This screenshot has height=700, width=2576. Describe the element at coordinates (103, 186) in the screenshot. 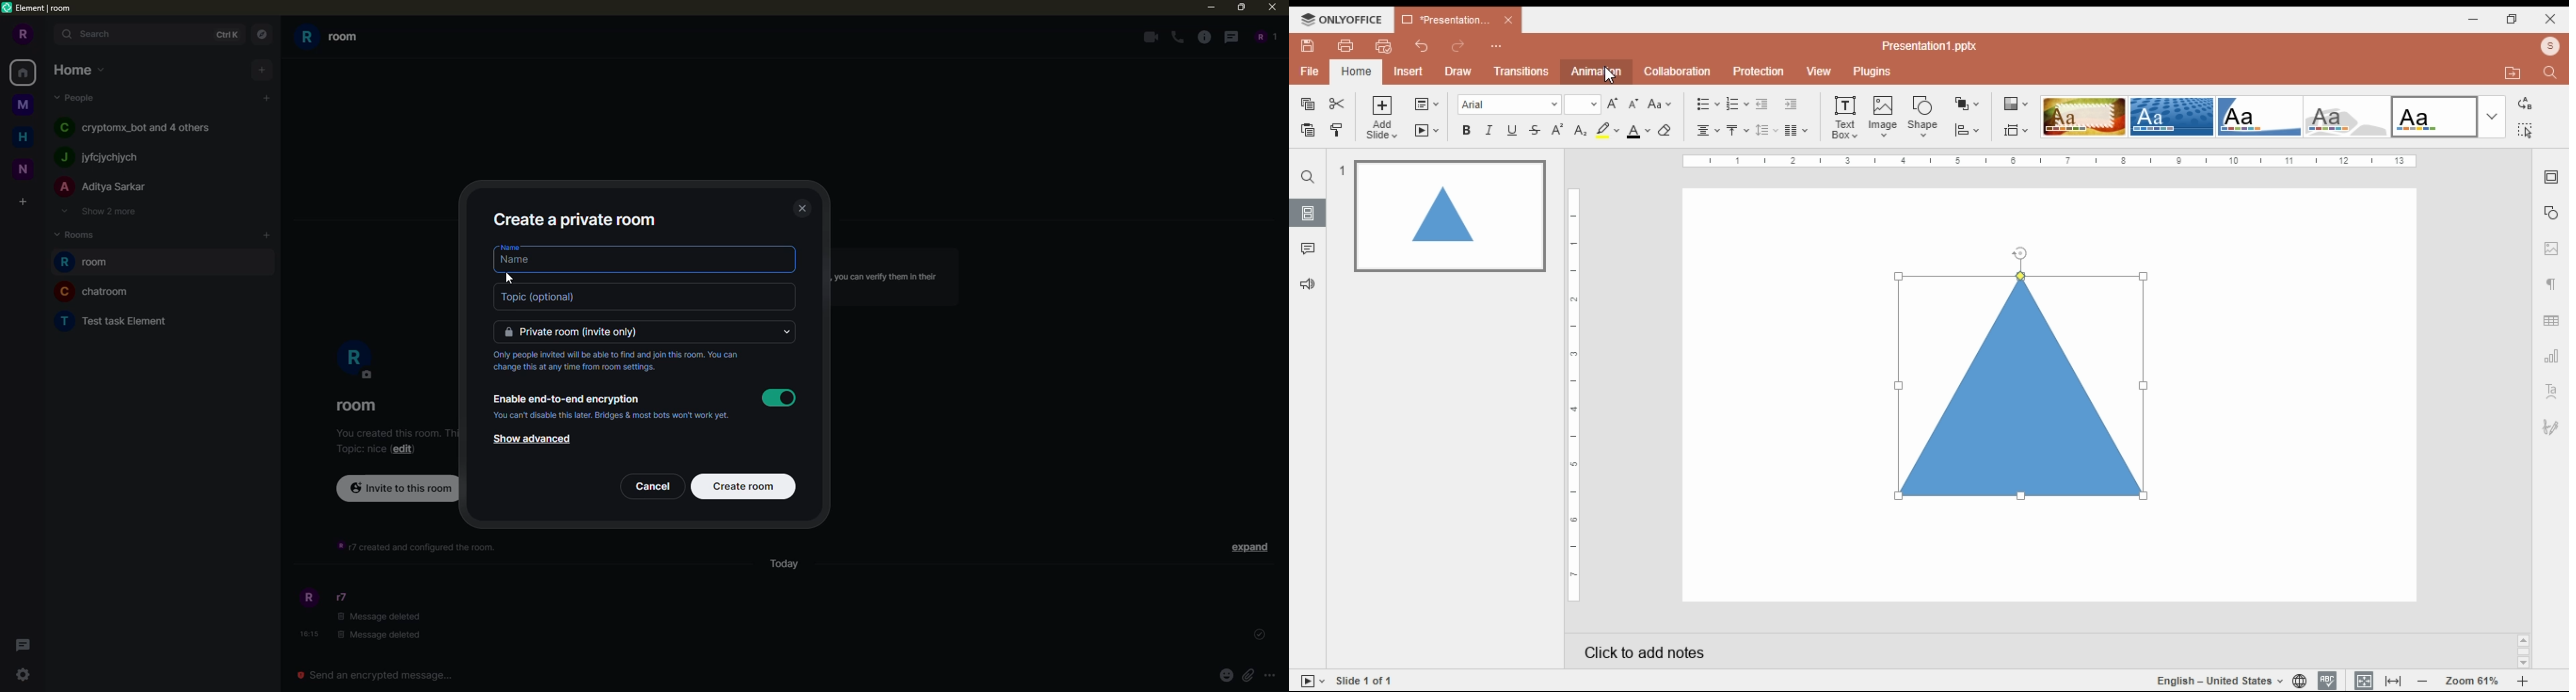

I see `people` at that location.